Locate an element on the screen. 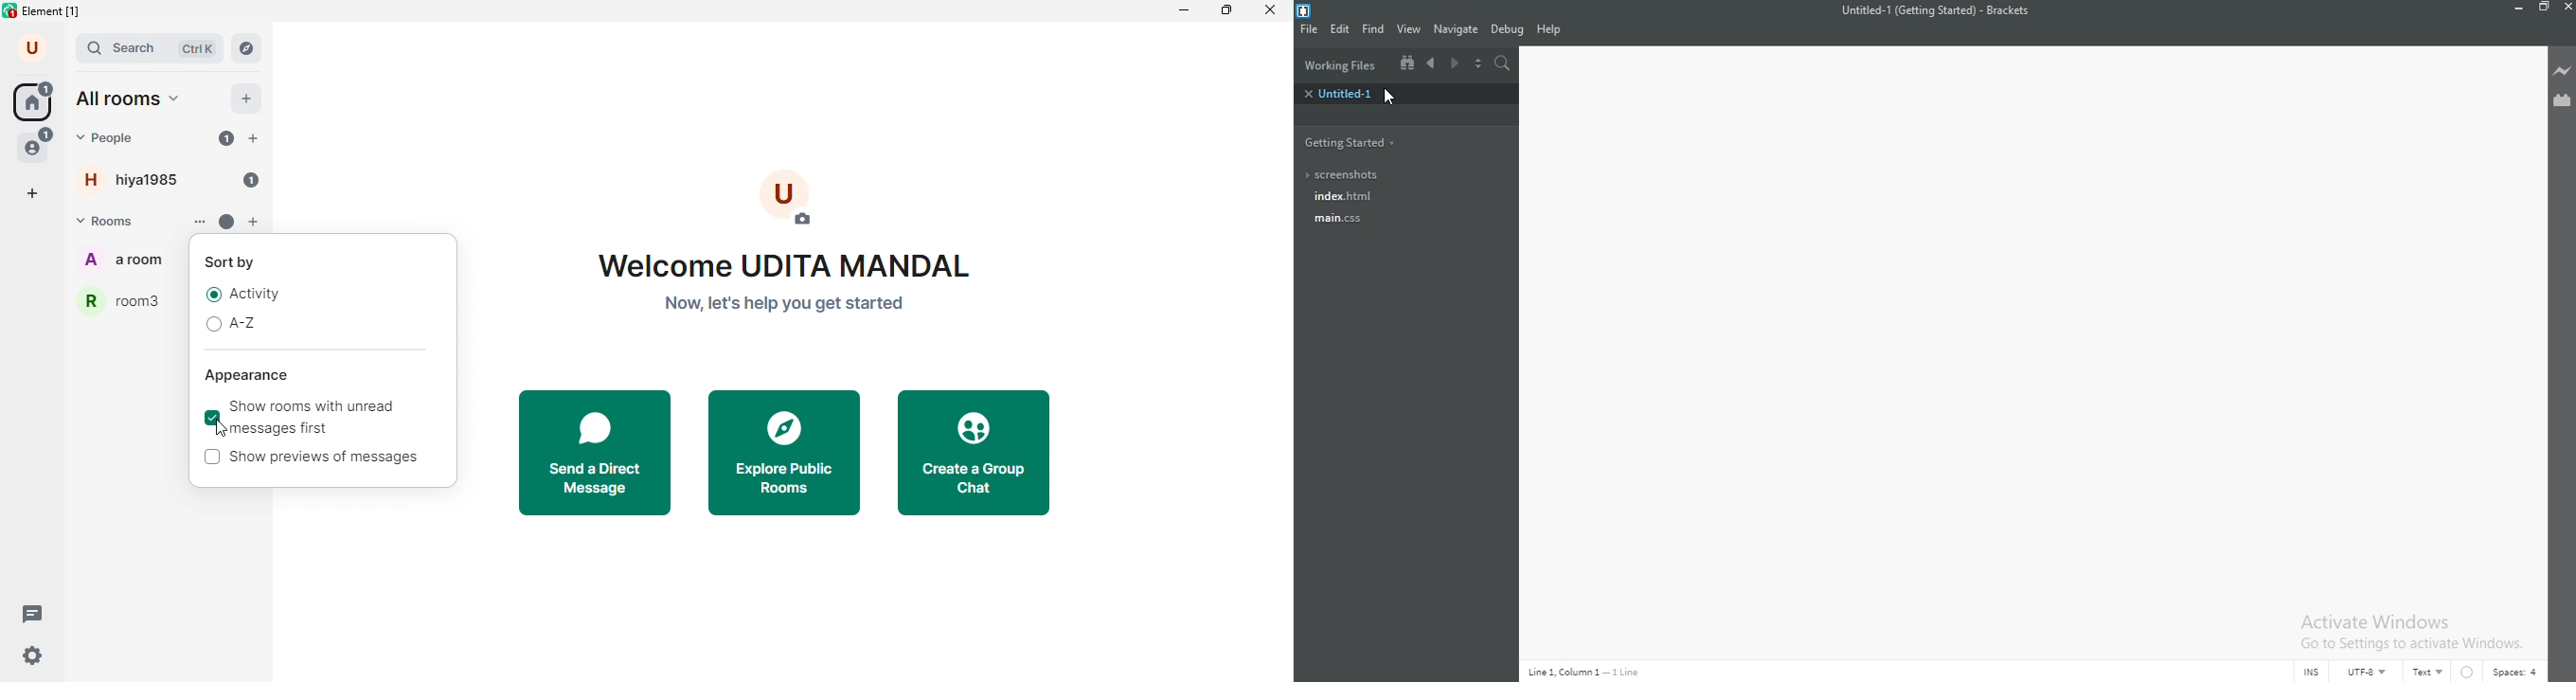  close is located at coordinates (1269, 11).